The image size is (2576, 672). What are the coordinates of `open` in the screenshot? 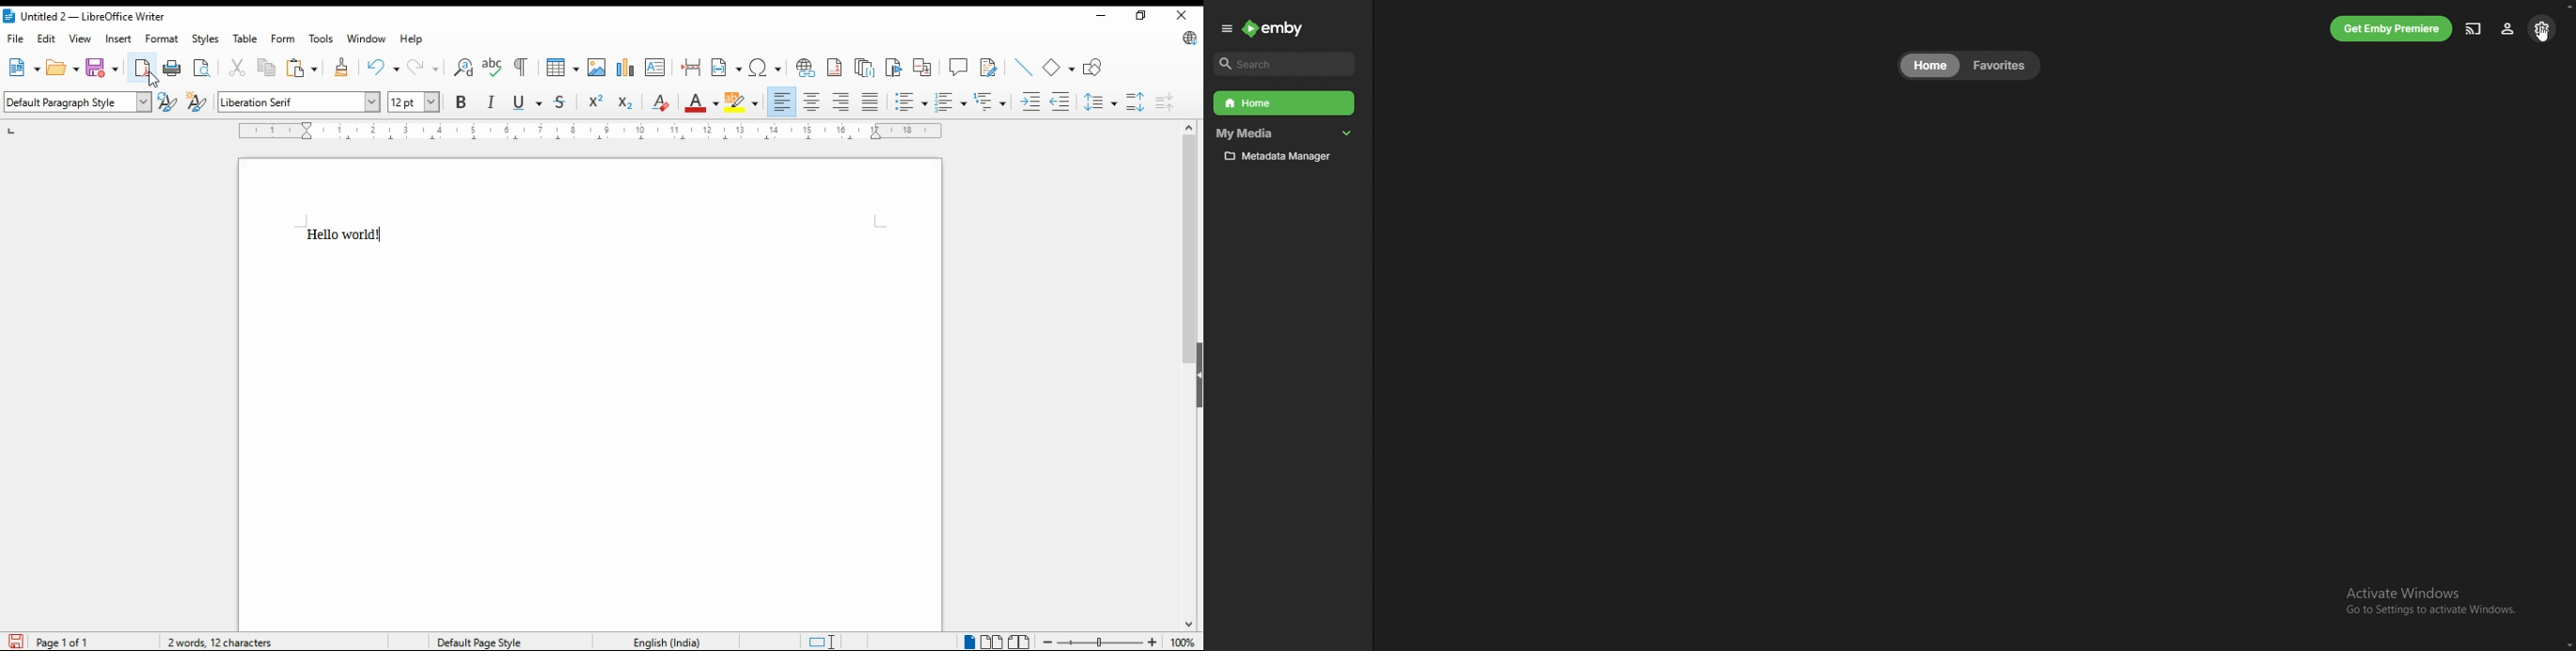 It's located at (62, 69).